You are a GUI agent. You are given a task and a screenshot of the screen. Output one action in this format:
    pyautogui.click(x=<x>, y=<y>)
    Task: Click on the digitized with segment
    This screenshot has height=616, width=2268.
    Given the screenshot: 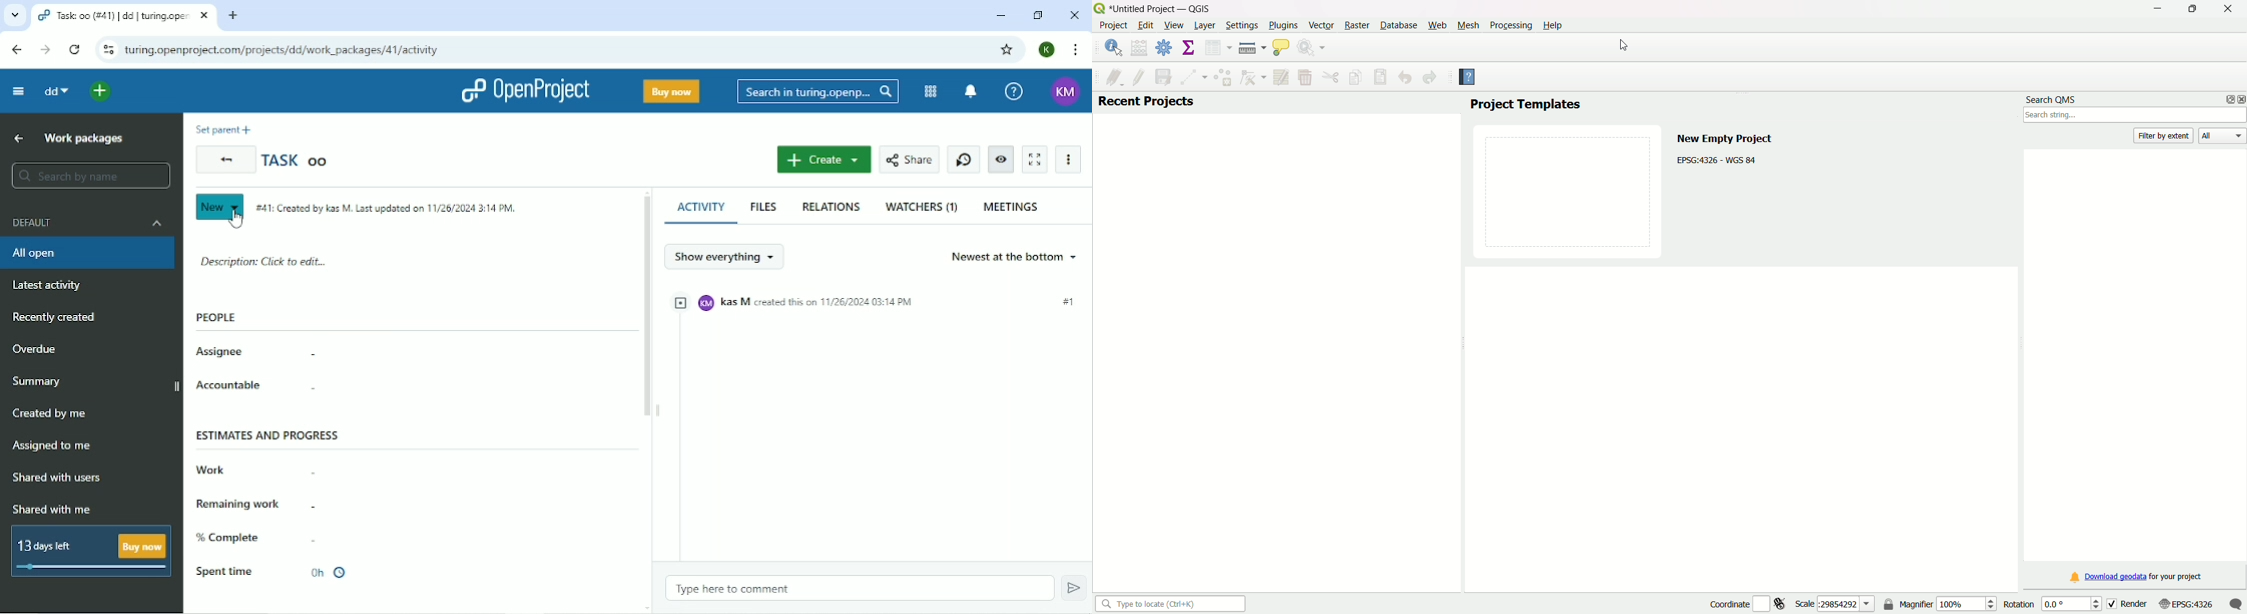 What is the action you would take?
    pyautogui.click(x=1191, y=76)
    